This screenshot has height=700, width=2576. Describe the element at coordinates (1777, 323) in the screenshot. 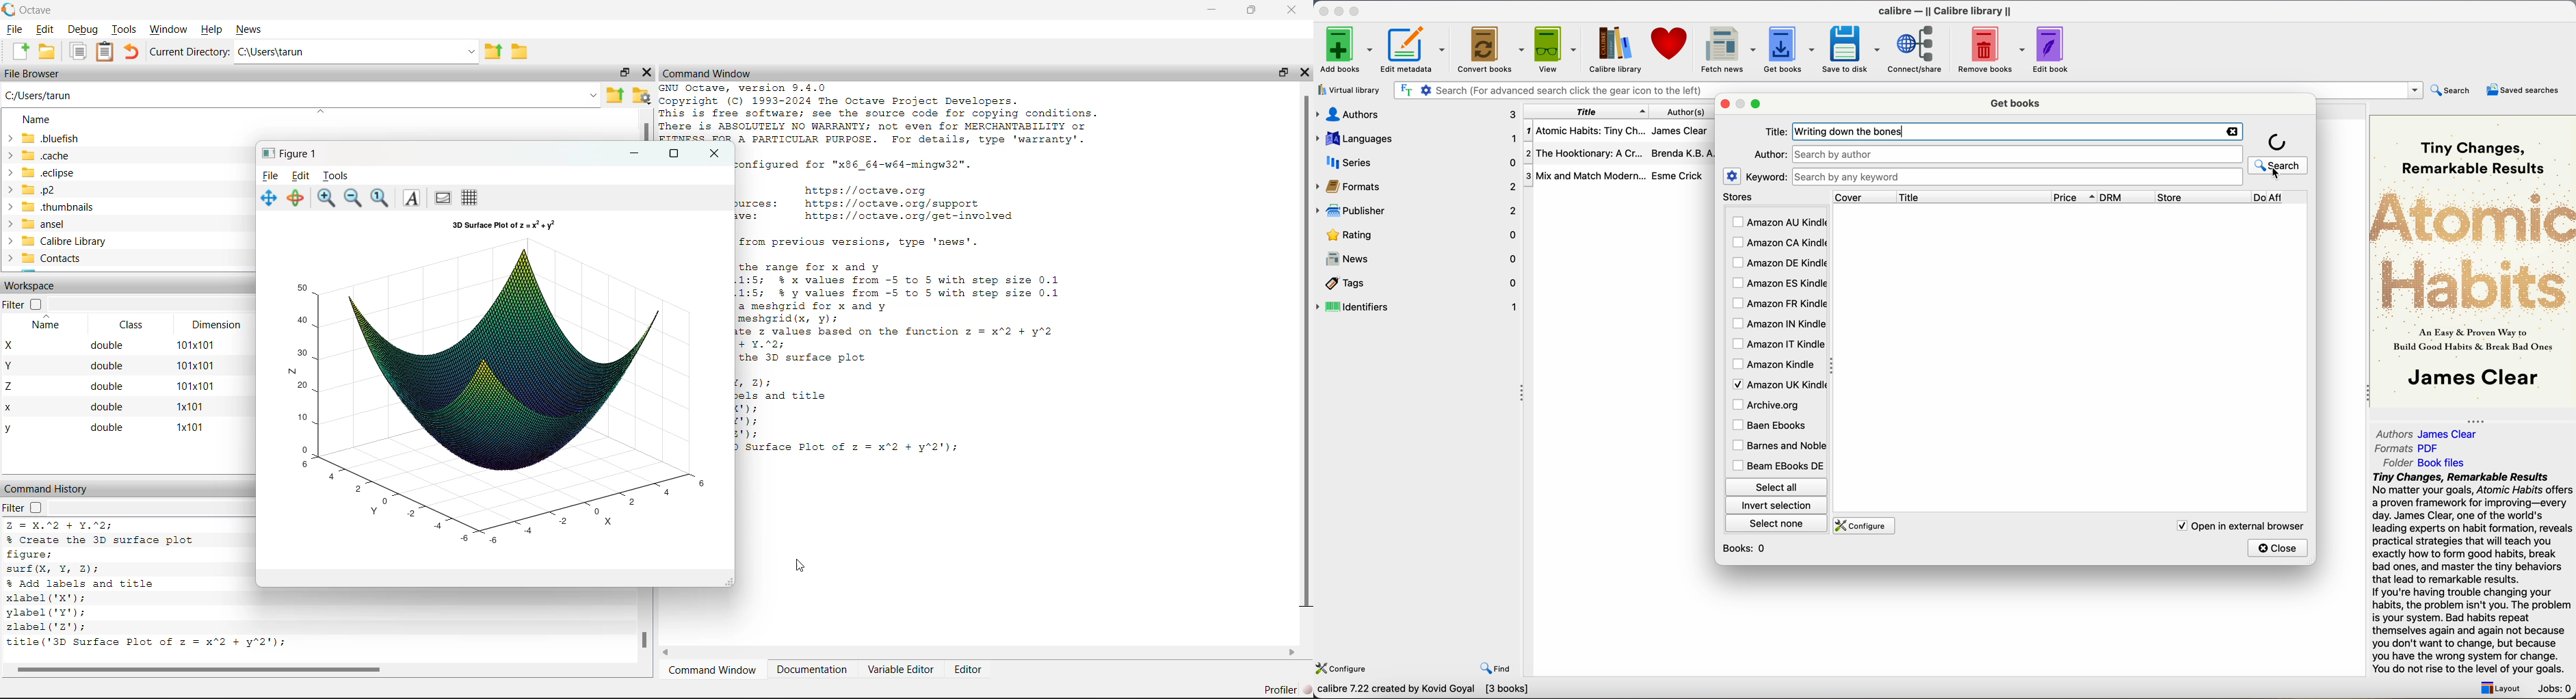

I see `Amazon IN Kindle` at that location.